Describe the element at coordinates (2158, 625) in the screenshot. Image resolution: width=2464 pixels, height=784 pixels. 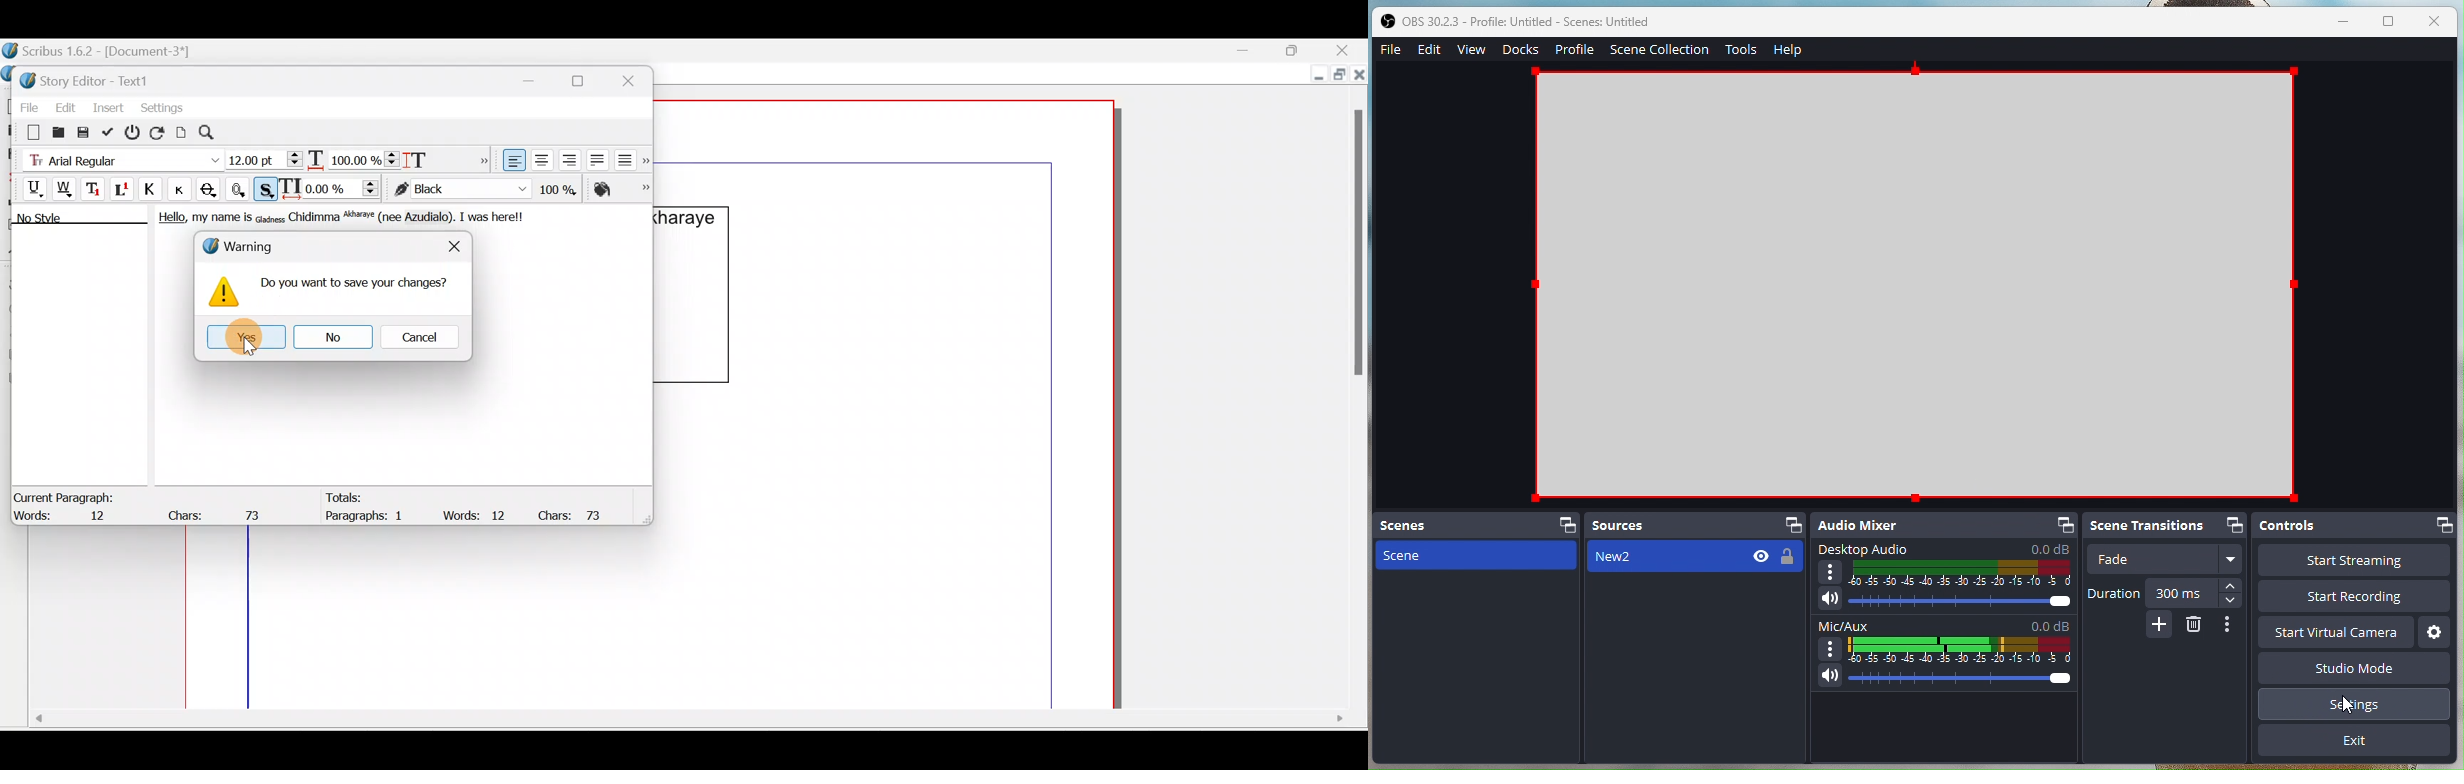
I see `add` at that location.